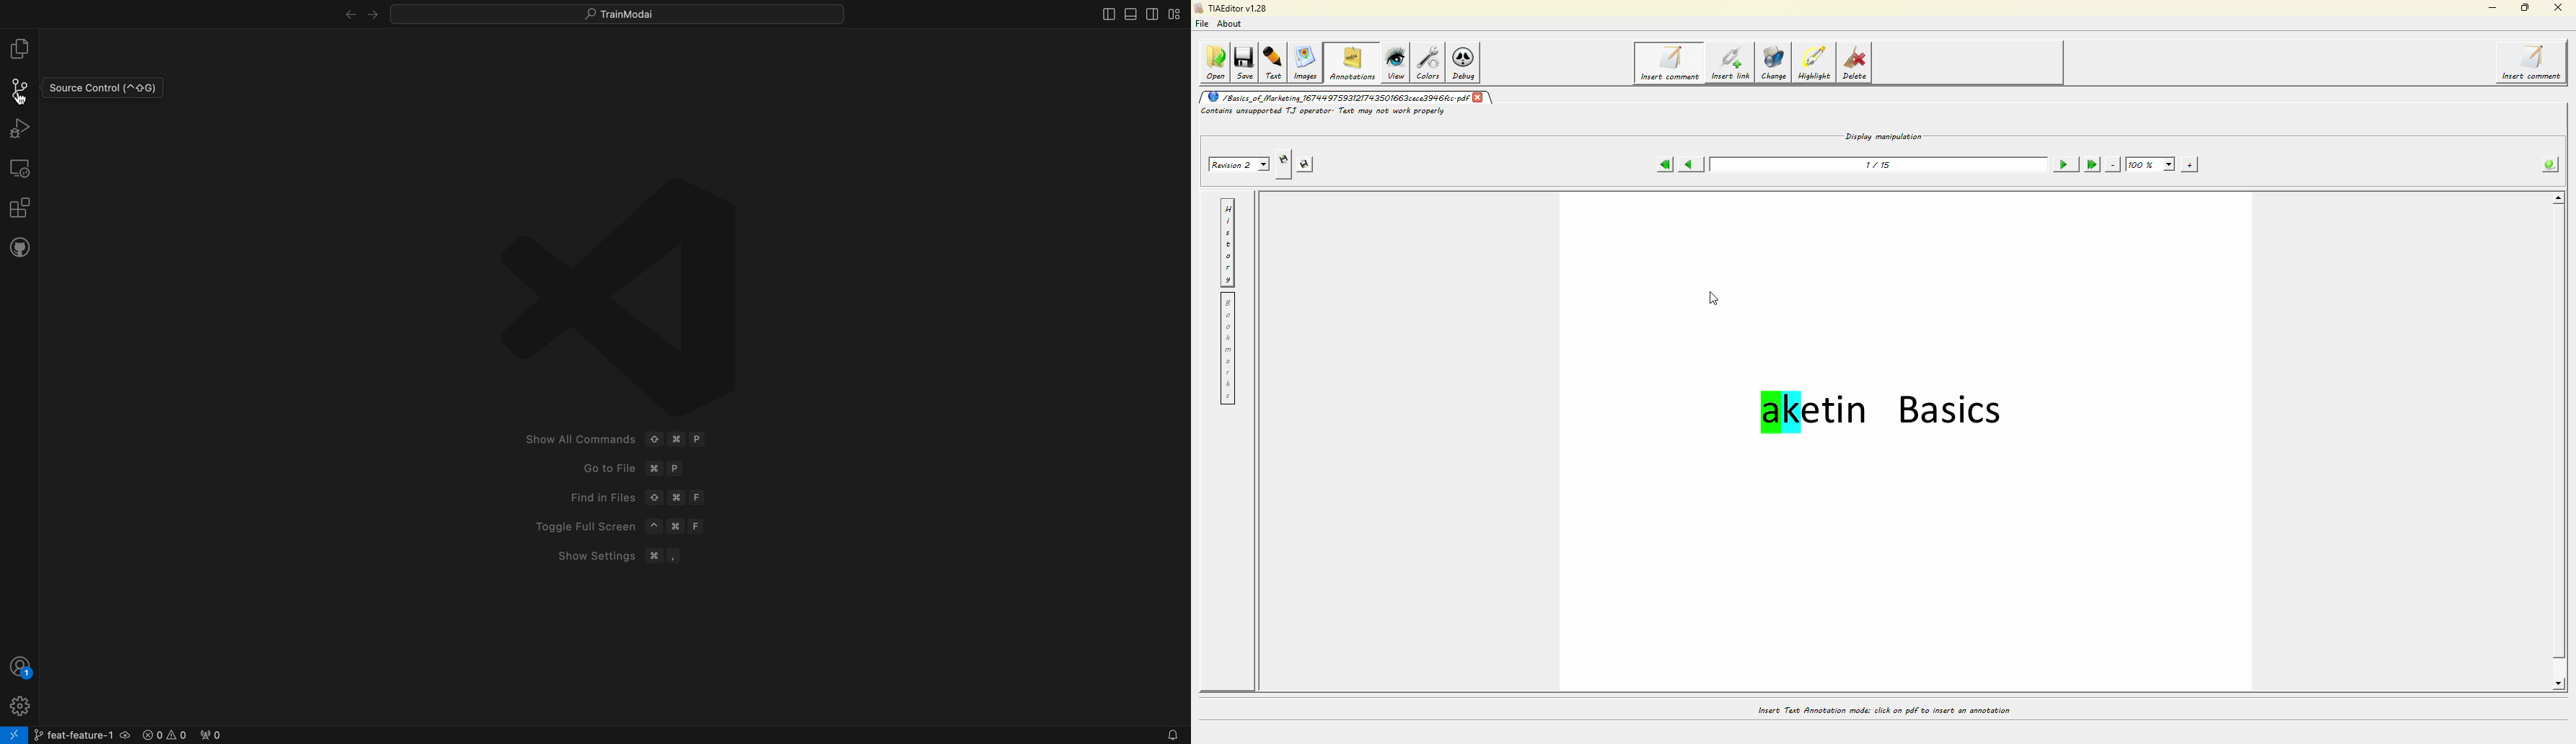 The width and height of the screenshot is (2576, 756). Describe the element at coordinates (677, 526) in the screenshot. I see `Command` at that location.